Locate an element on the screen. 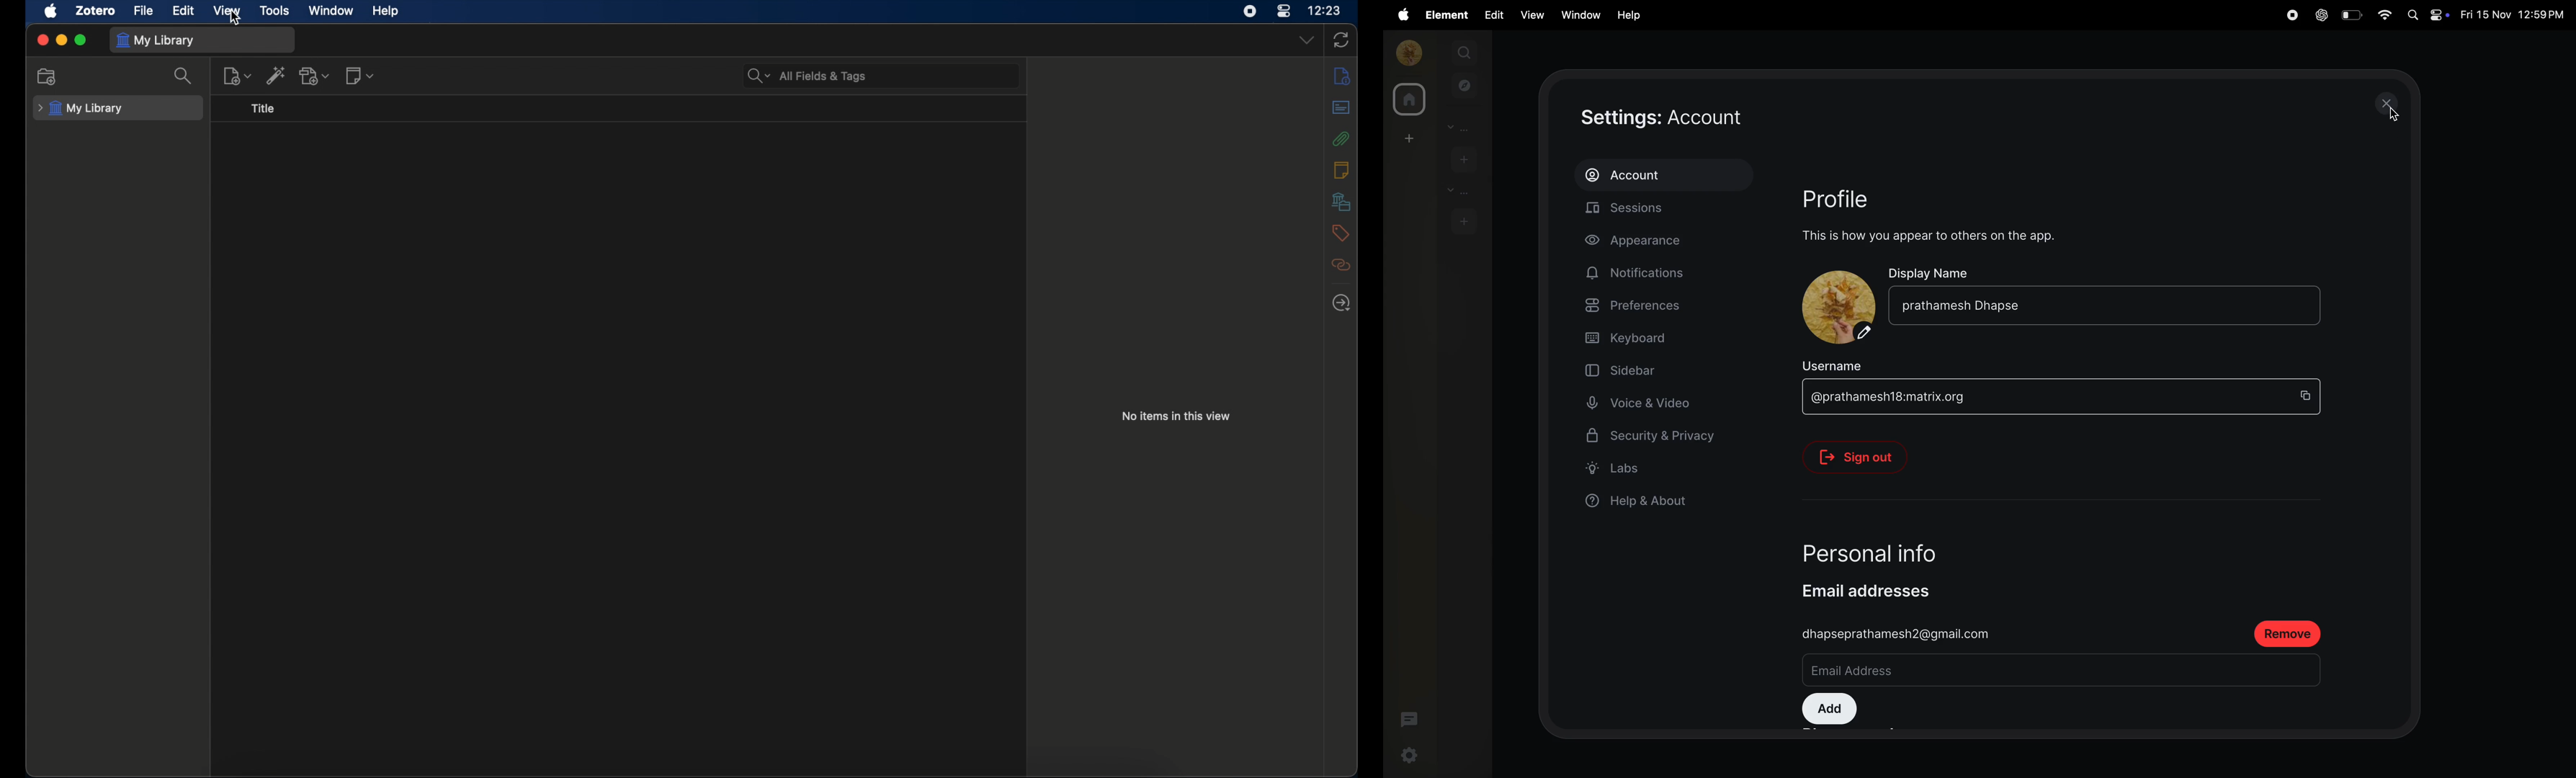 The image size is (2576, 784). edit is located at coordinates (183, 11).